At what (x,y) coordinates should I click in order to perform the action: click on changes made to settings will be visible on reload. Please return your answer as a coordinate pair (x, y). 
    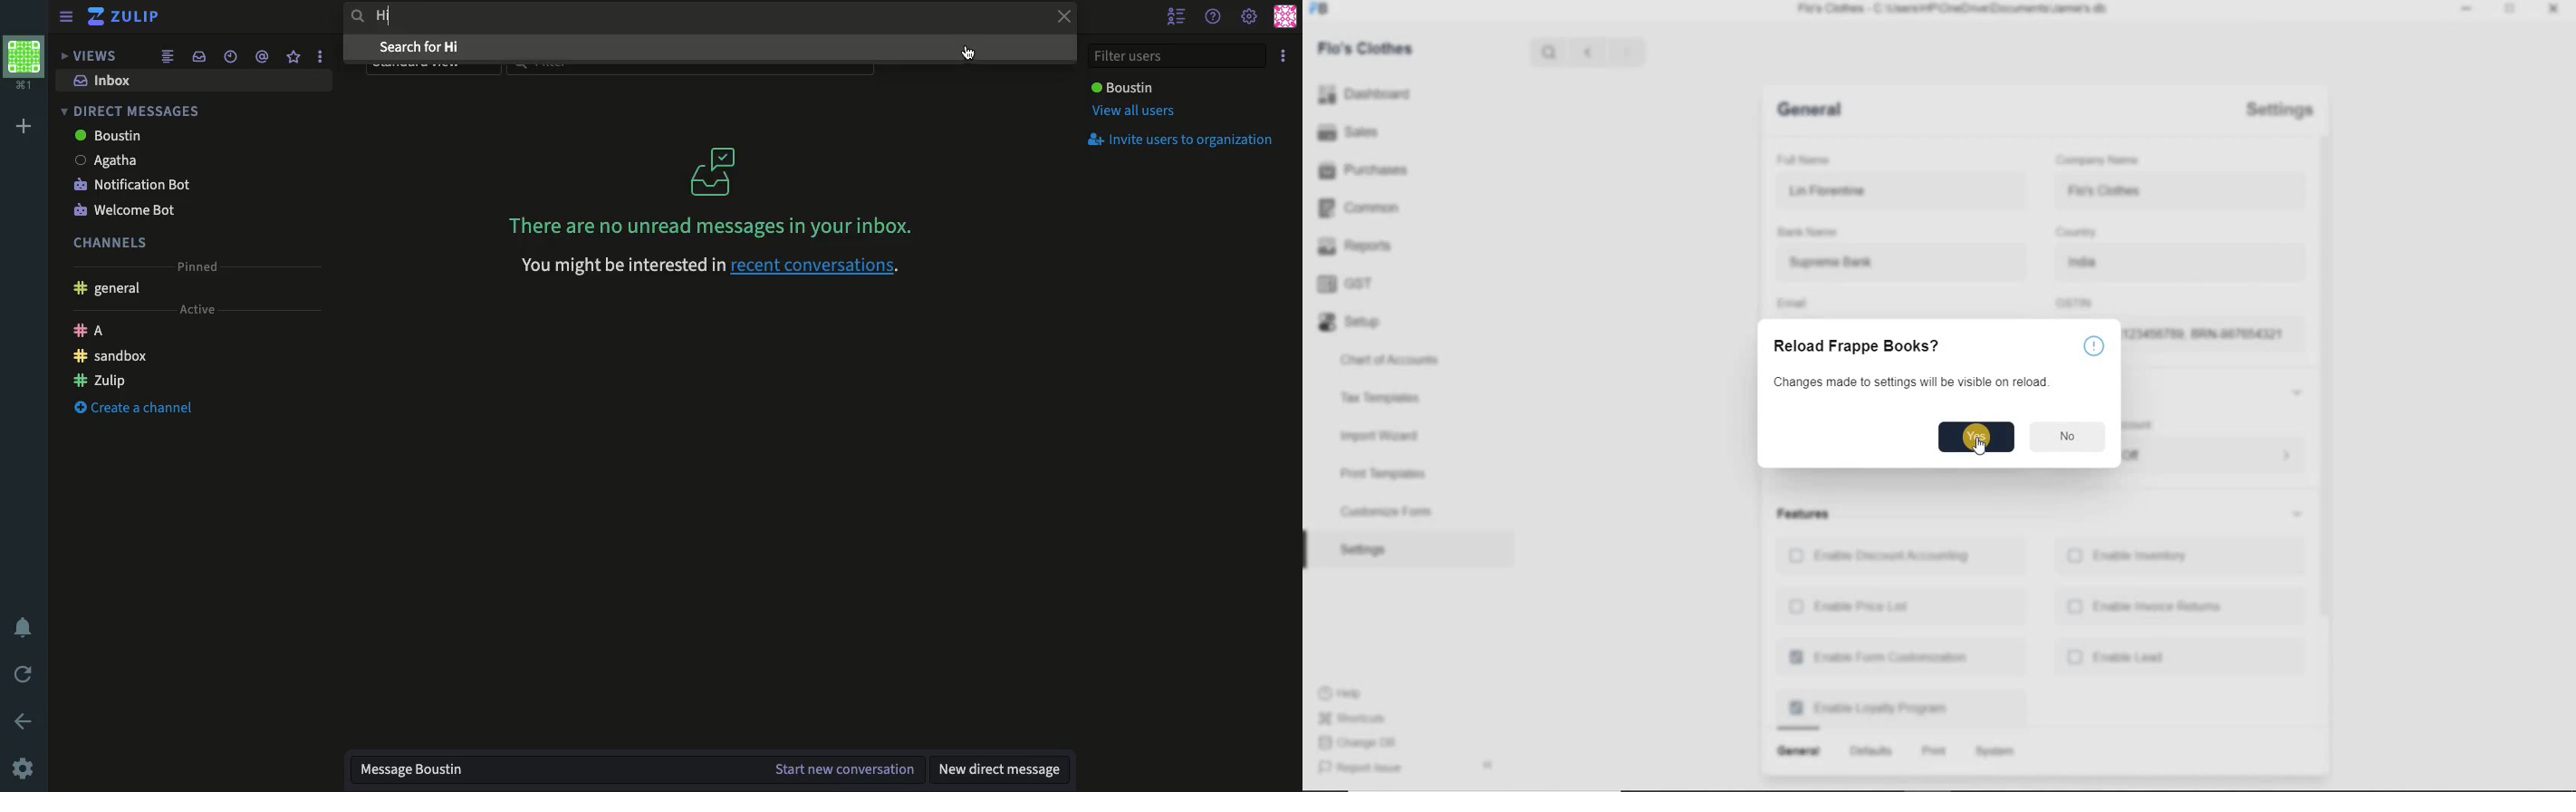
    Looking at the image, I should click on (1930, 382).